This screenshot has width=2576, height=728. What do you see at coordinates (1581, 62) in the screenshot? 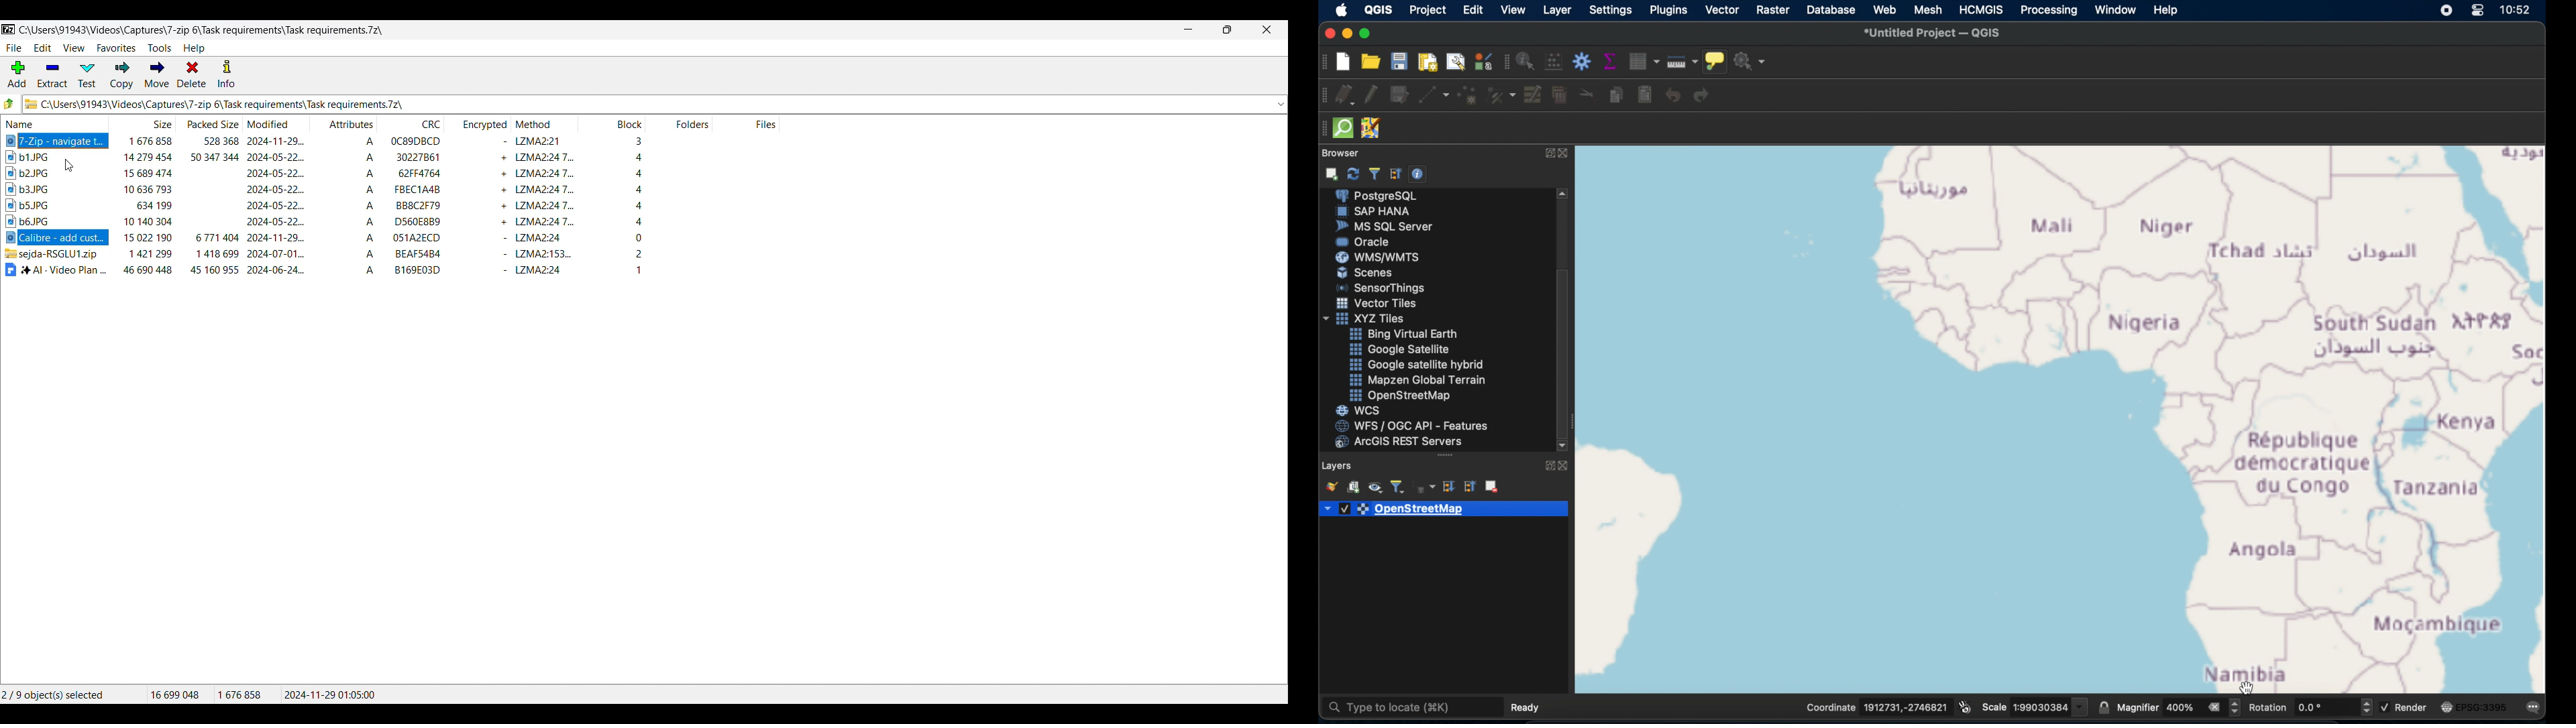
I see `toolbox` at bounding box center [1581, 62].